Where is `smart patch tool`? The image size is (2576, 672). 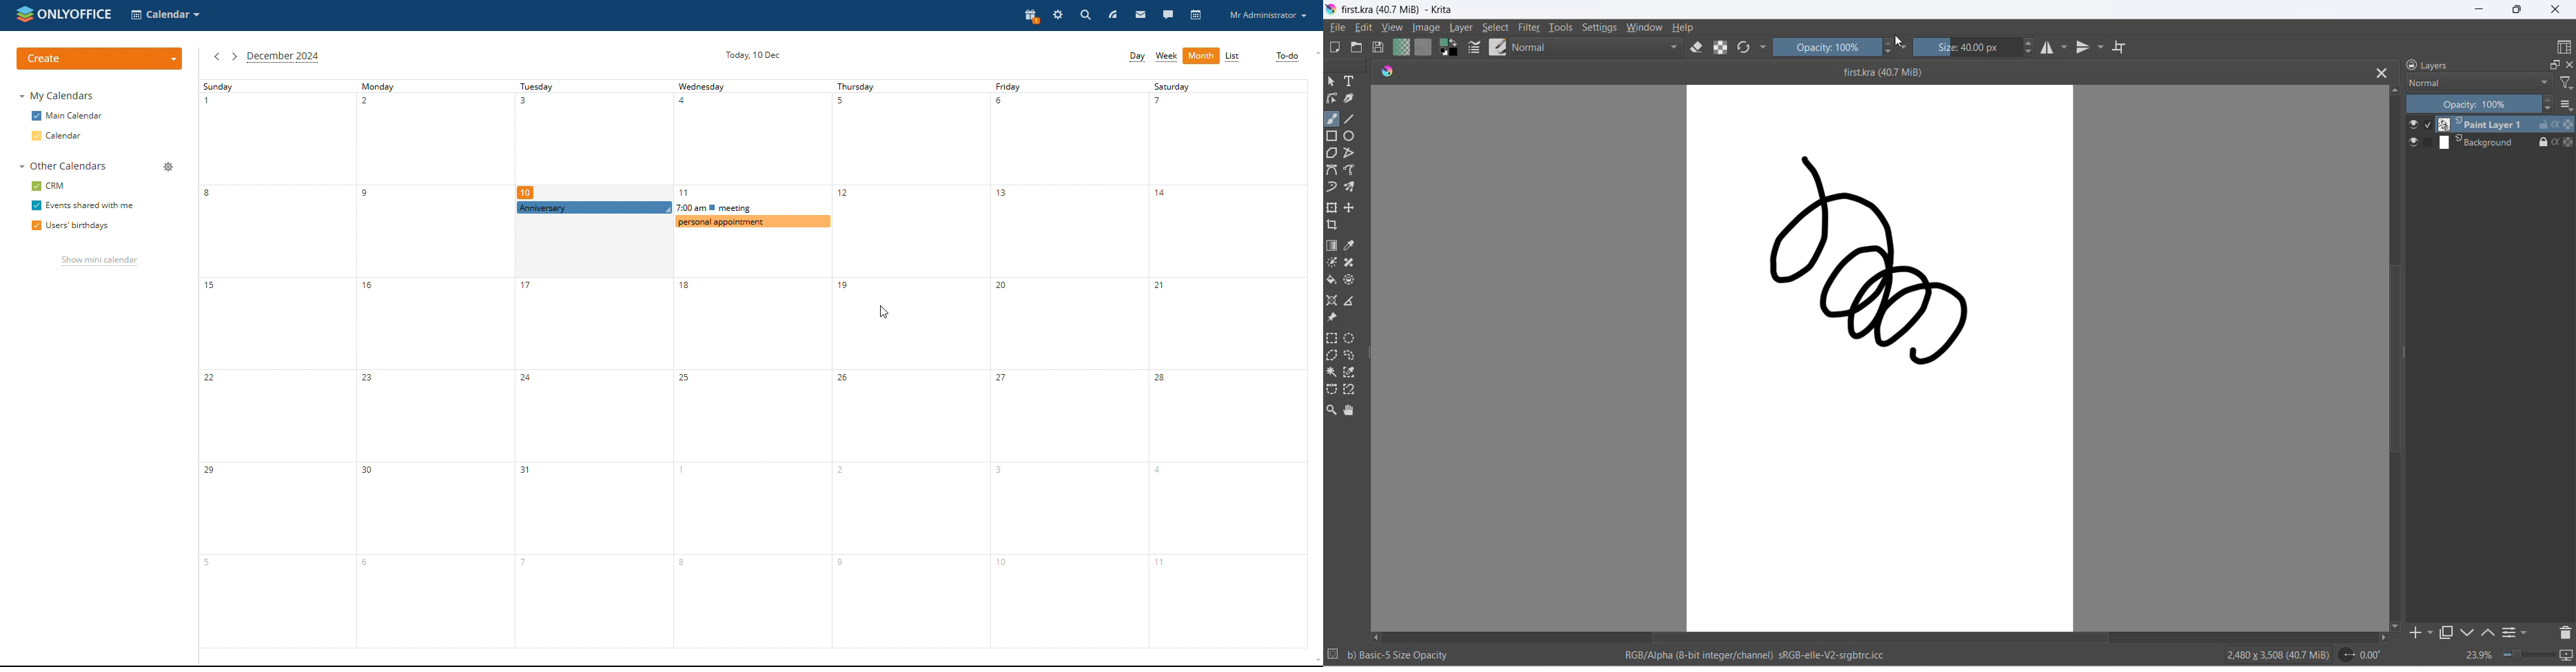 smart patch tool is located at coordinates (1350, 262).